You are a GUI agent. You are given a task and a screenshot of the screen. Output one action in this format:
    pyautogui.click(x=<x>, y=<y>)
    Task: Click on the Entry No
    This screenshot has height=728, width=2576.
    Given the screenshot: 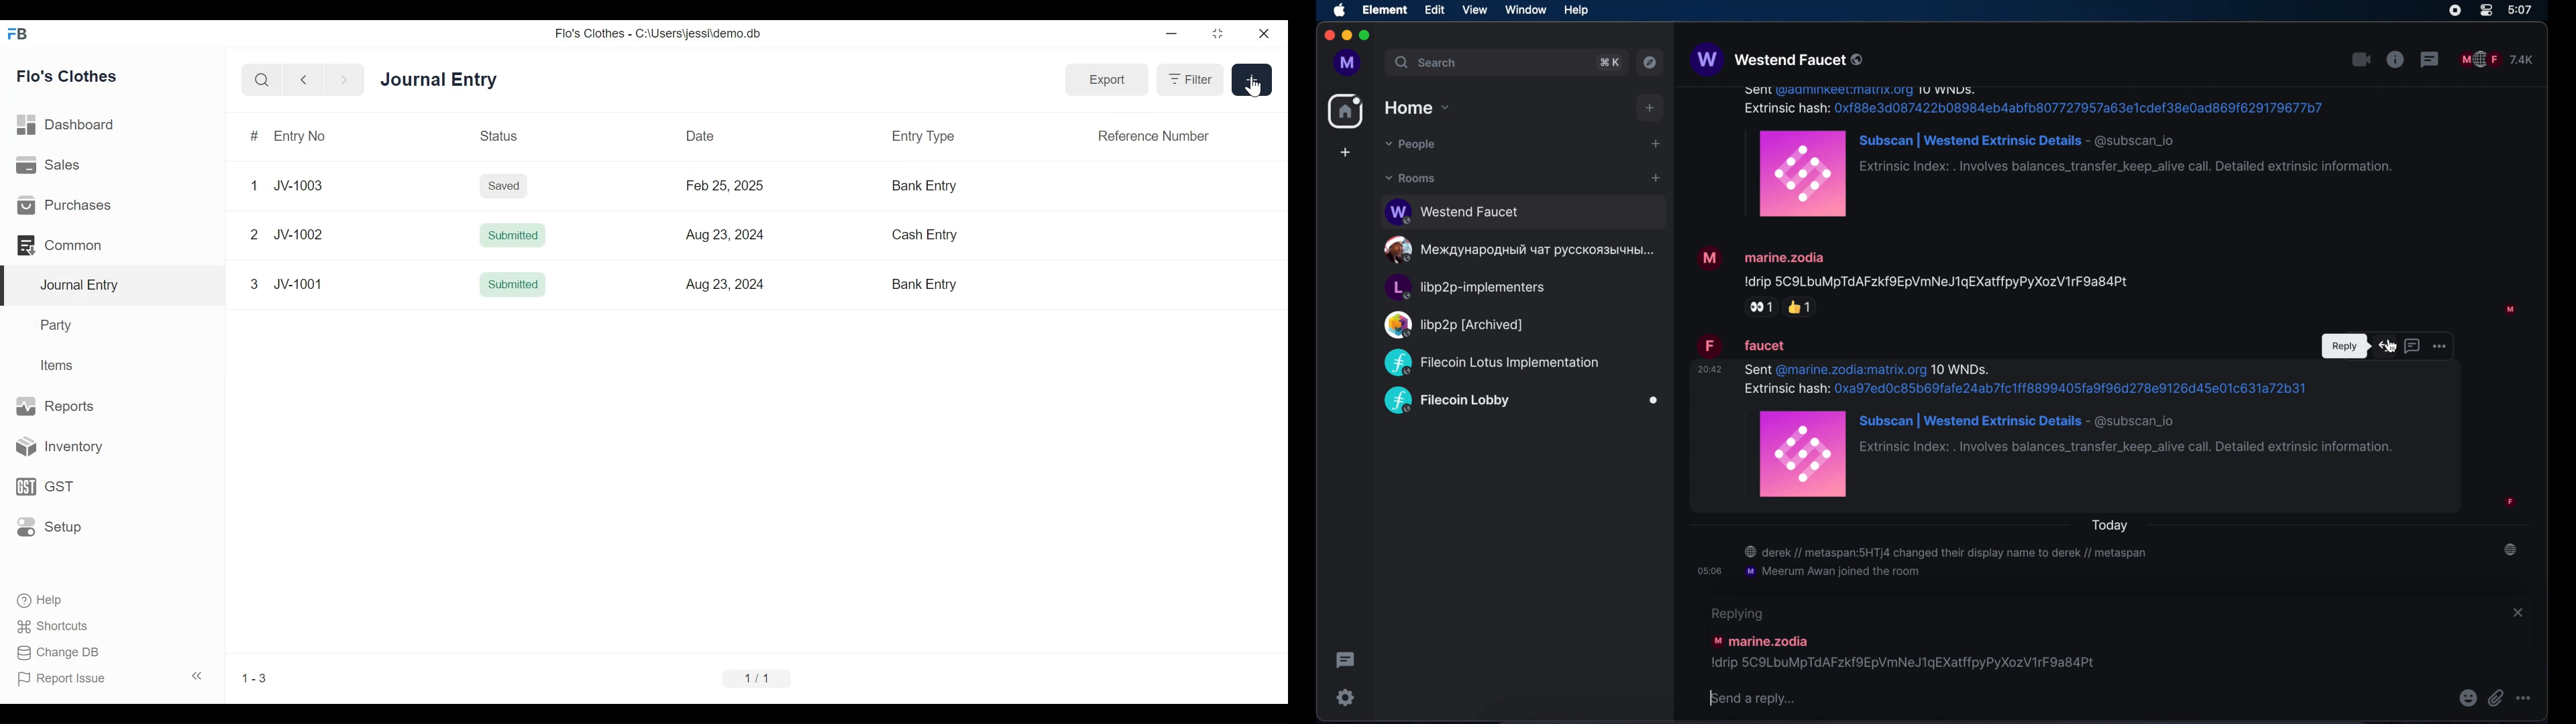 What is the action you would take?
    pyautogui.click(x=300, y=136)
    